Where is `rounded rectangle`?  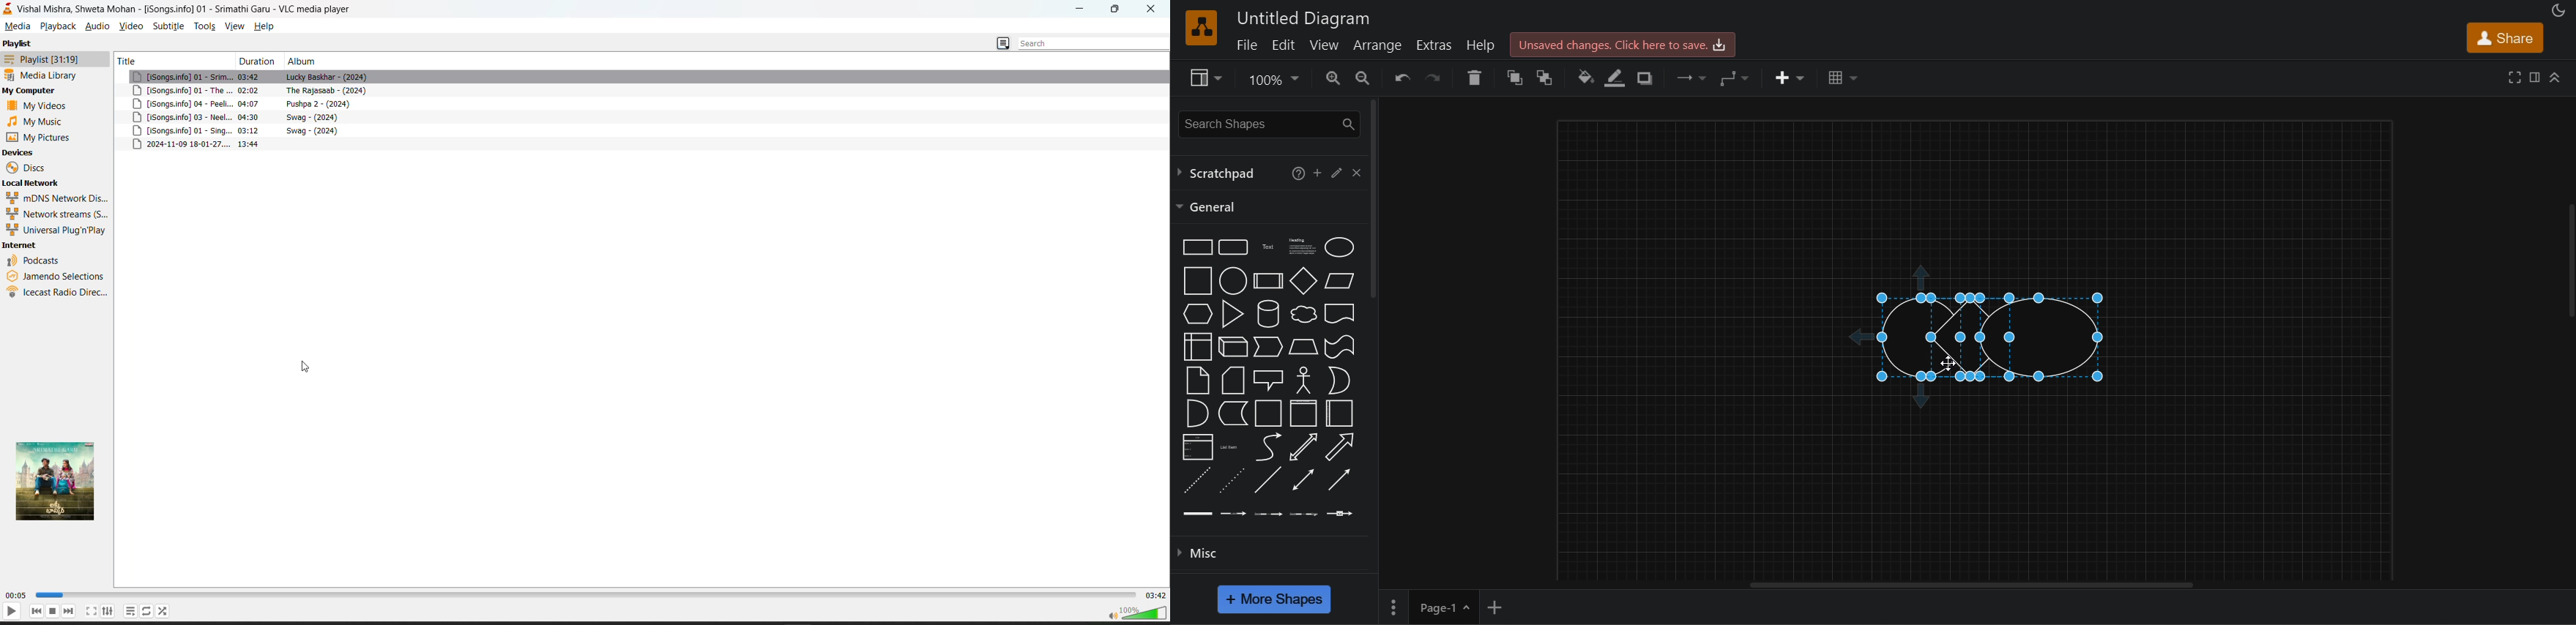
rounded rectangle is located at coordinates (1232, 246).